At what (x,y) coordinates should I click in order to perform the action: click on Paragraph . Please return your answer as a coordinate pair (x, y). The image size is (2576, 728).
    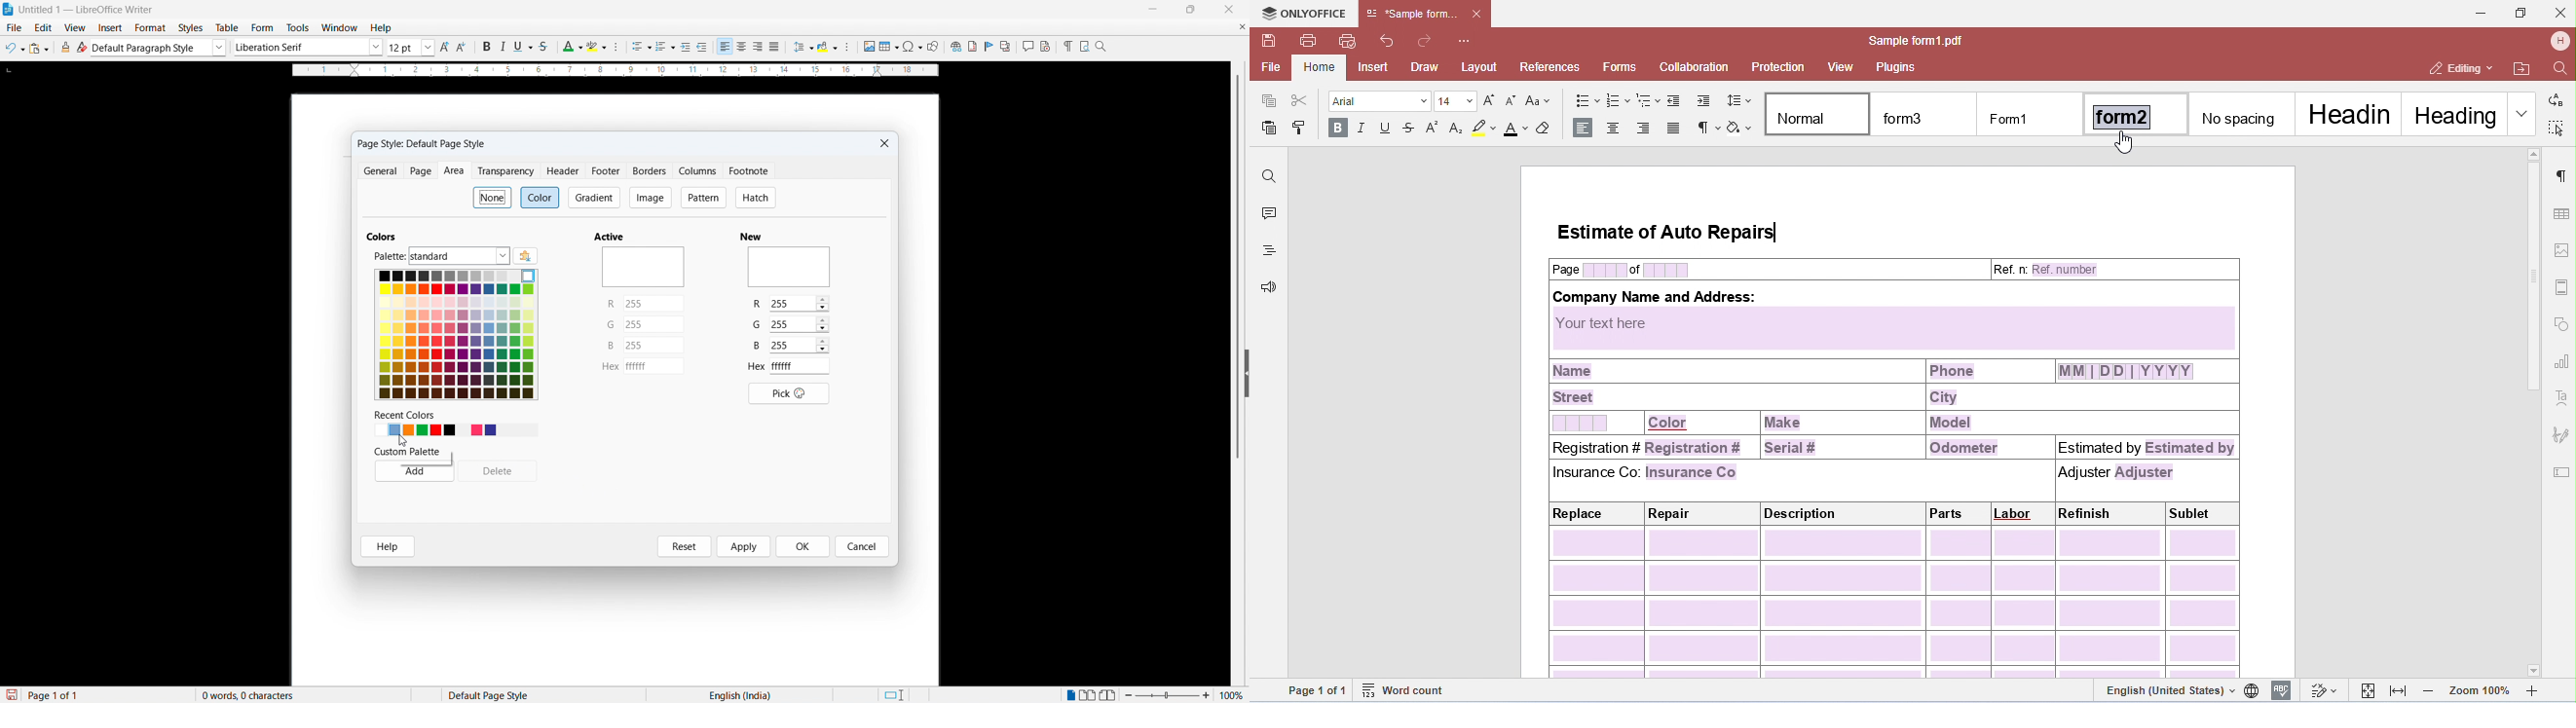
    Looking at the image, I should click on (846, 47).